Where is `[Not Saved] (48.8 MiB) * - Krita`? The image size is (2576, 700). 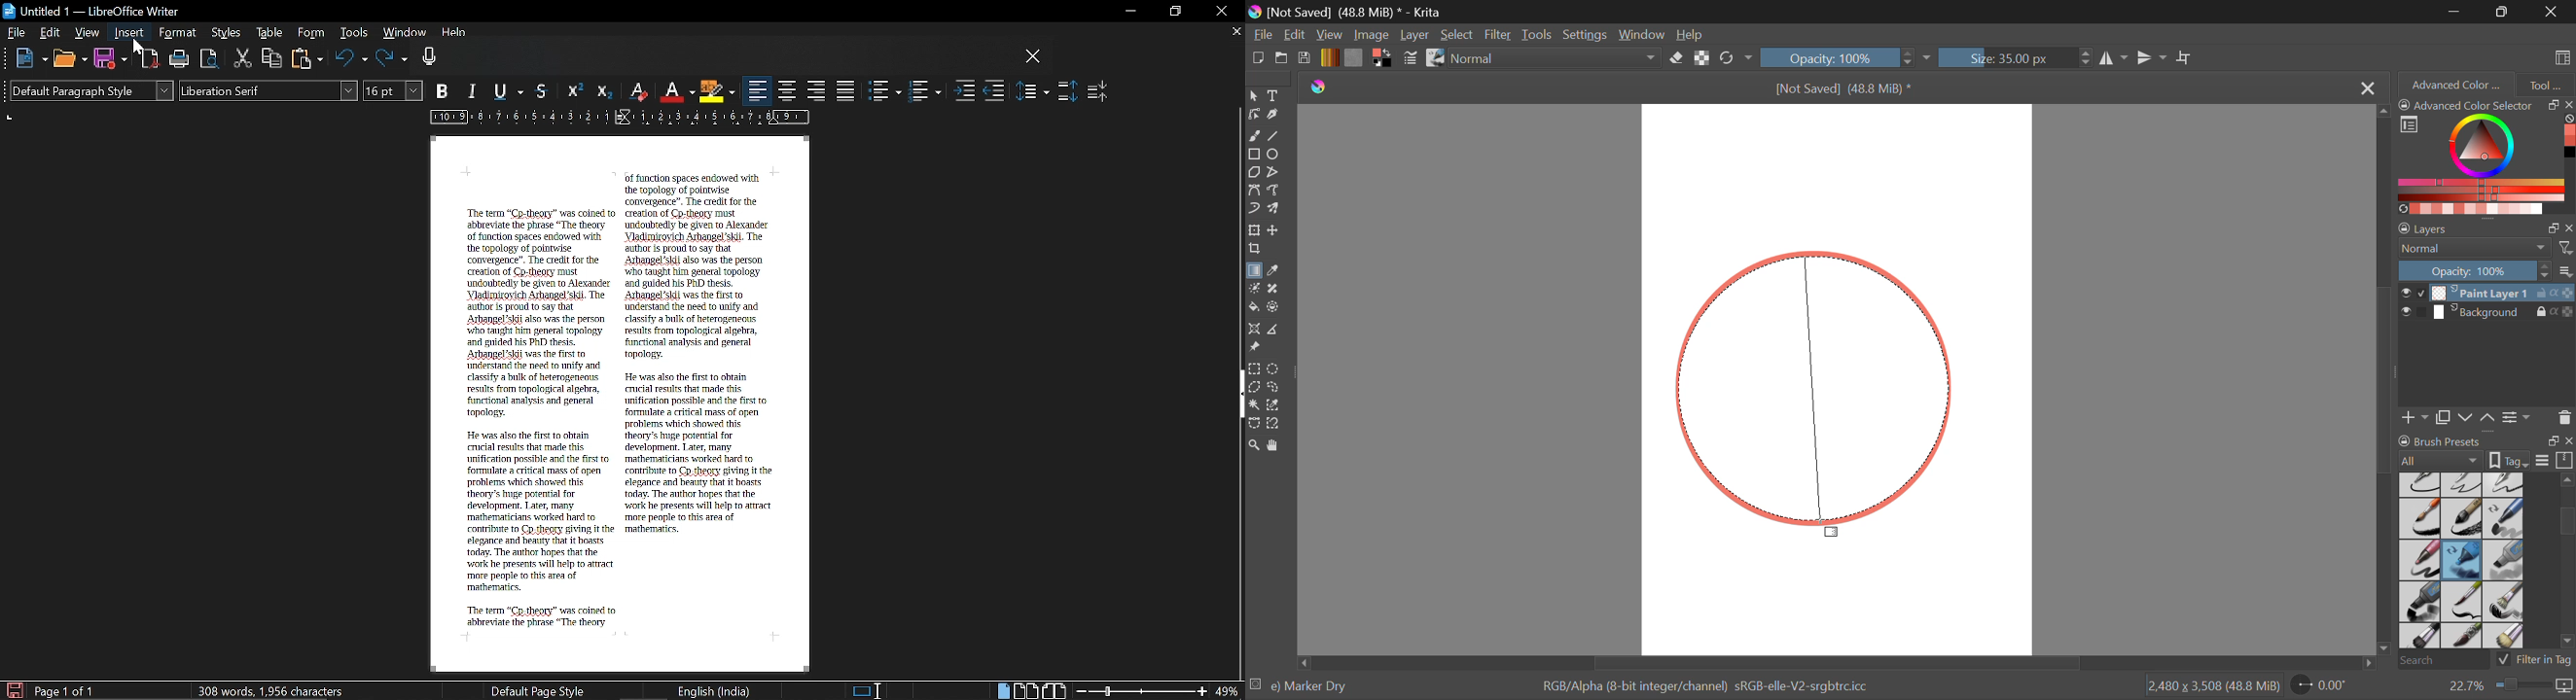
[Not Saved] (48.8 MiB) * - Krita is located at coordinates (1355, 12).